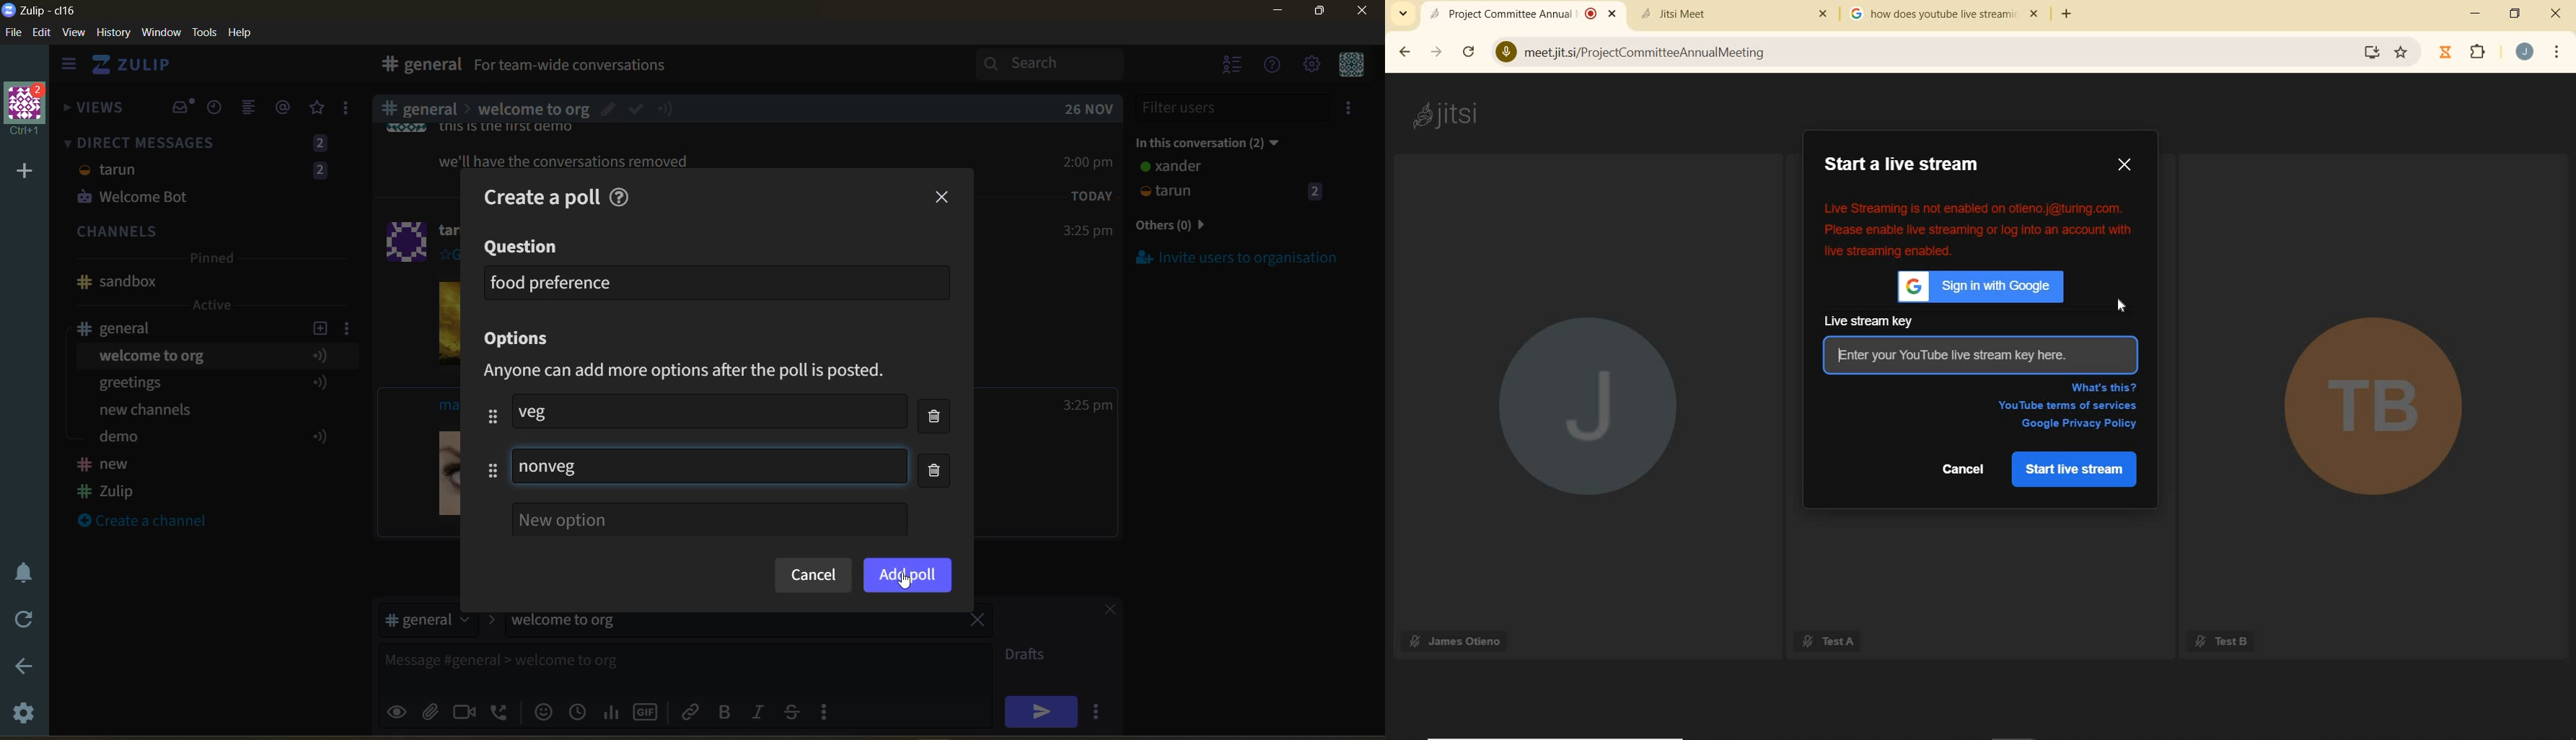 This screenshot has height=756, width=2576. Describe the element at coordinates (408, 239) in the screenshot. I see `` at that location.